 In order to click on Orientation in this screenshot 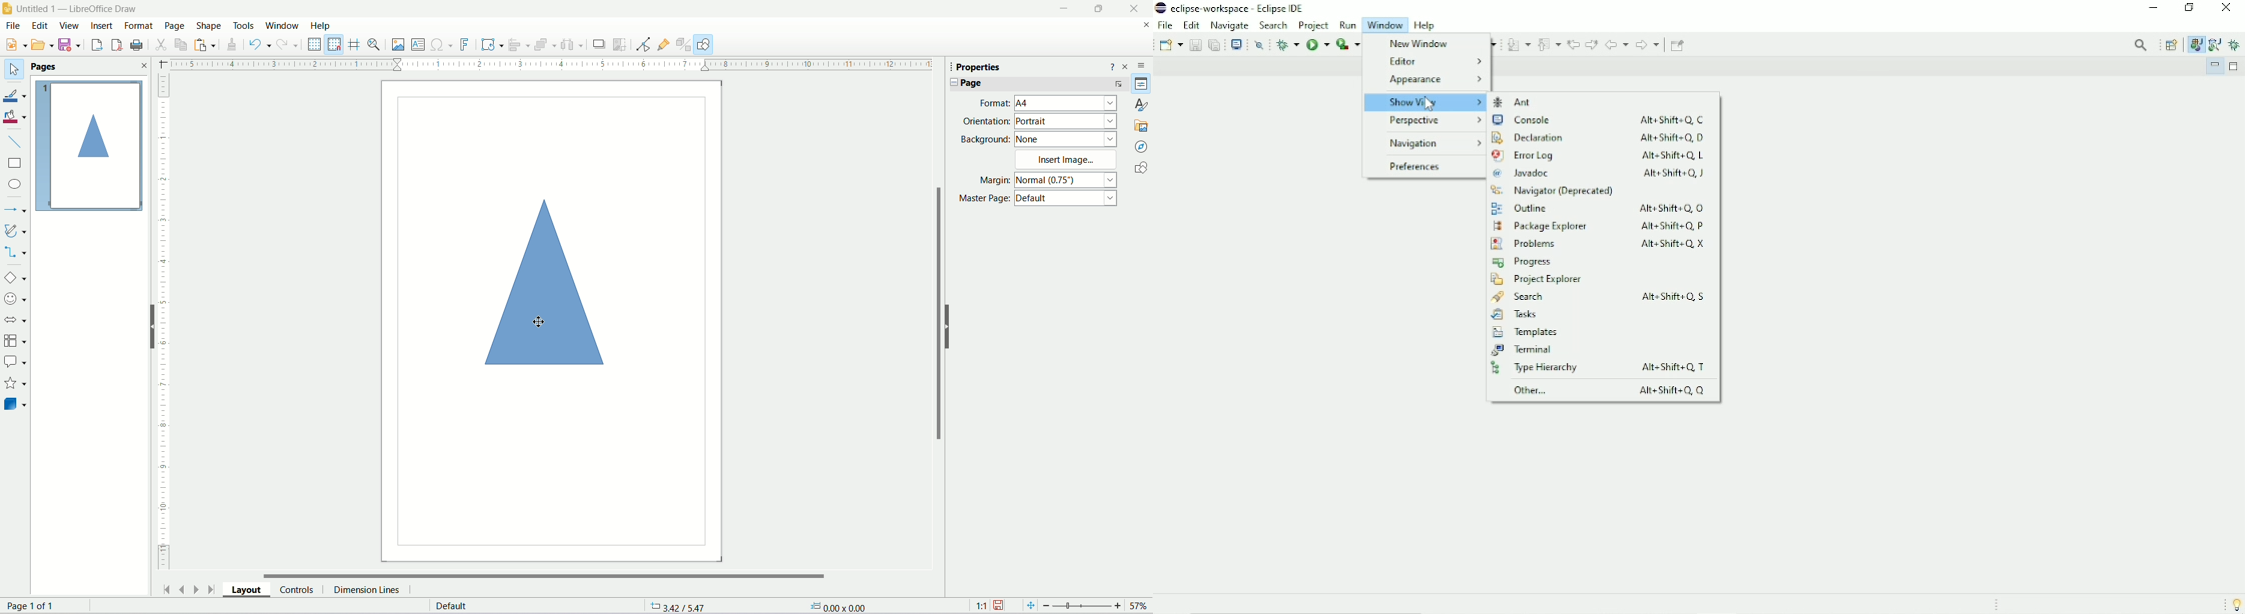, I will do `click(985, 122)`.